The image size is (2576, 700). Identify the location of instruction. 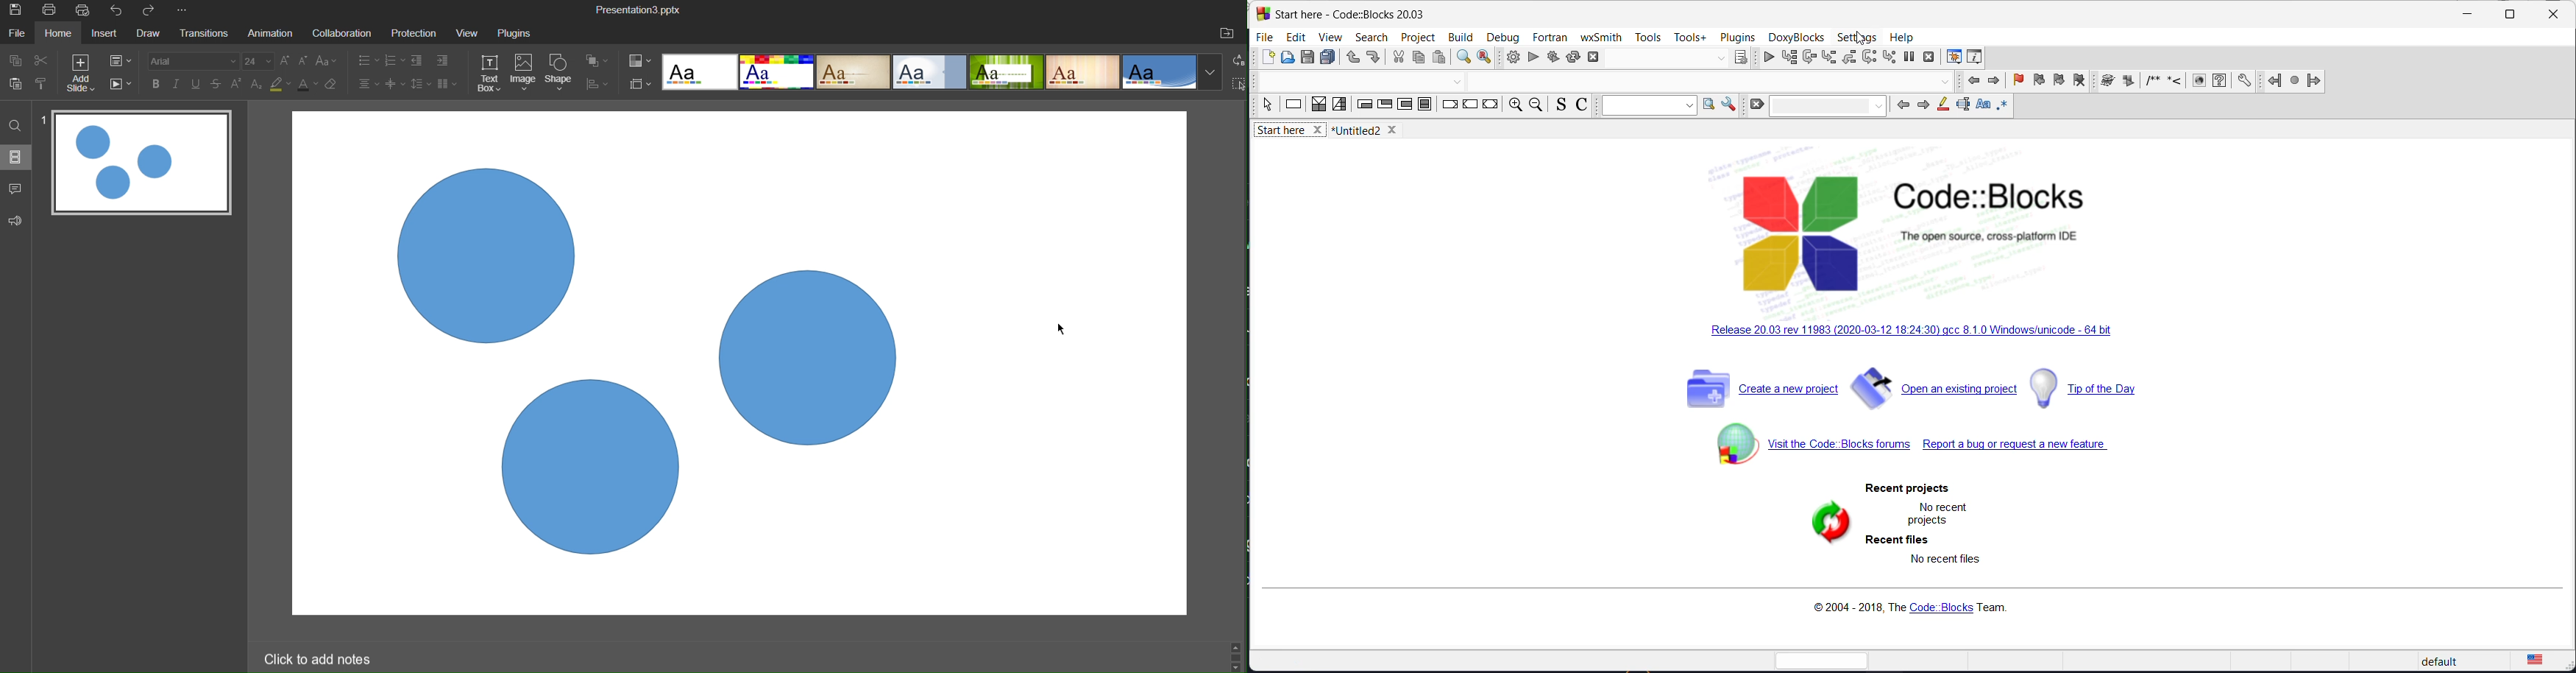
(1294, 106).